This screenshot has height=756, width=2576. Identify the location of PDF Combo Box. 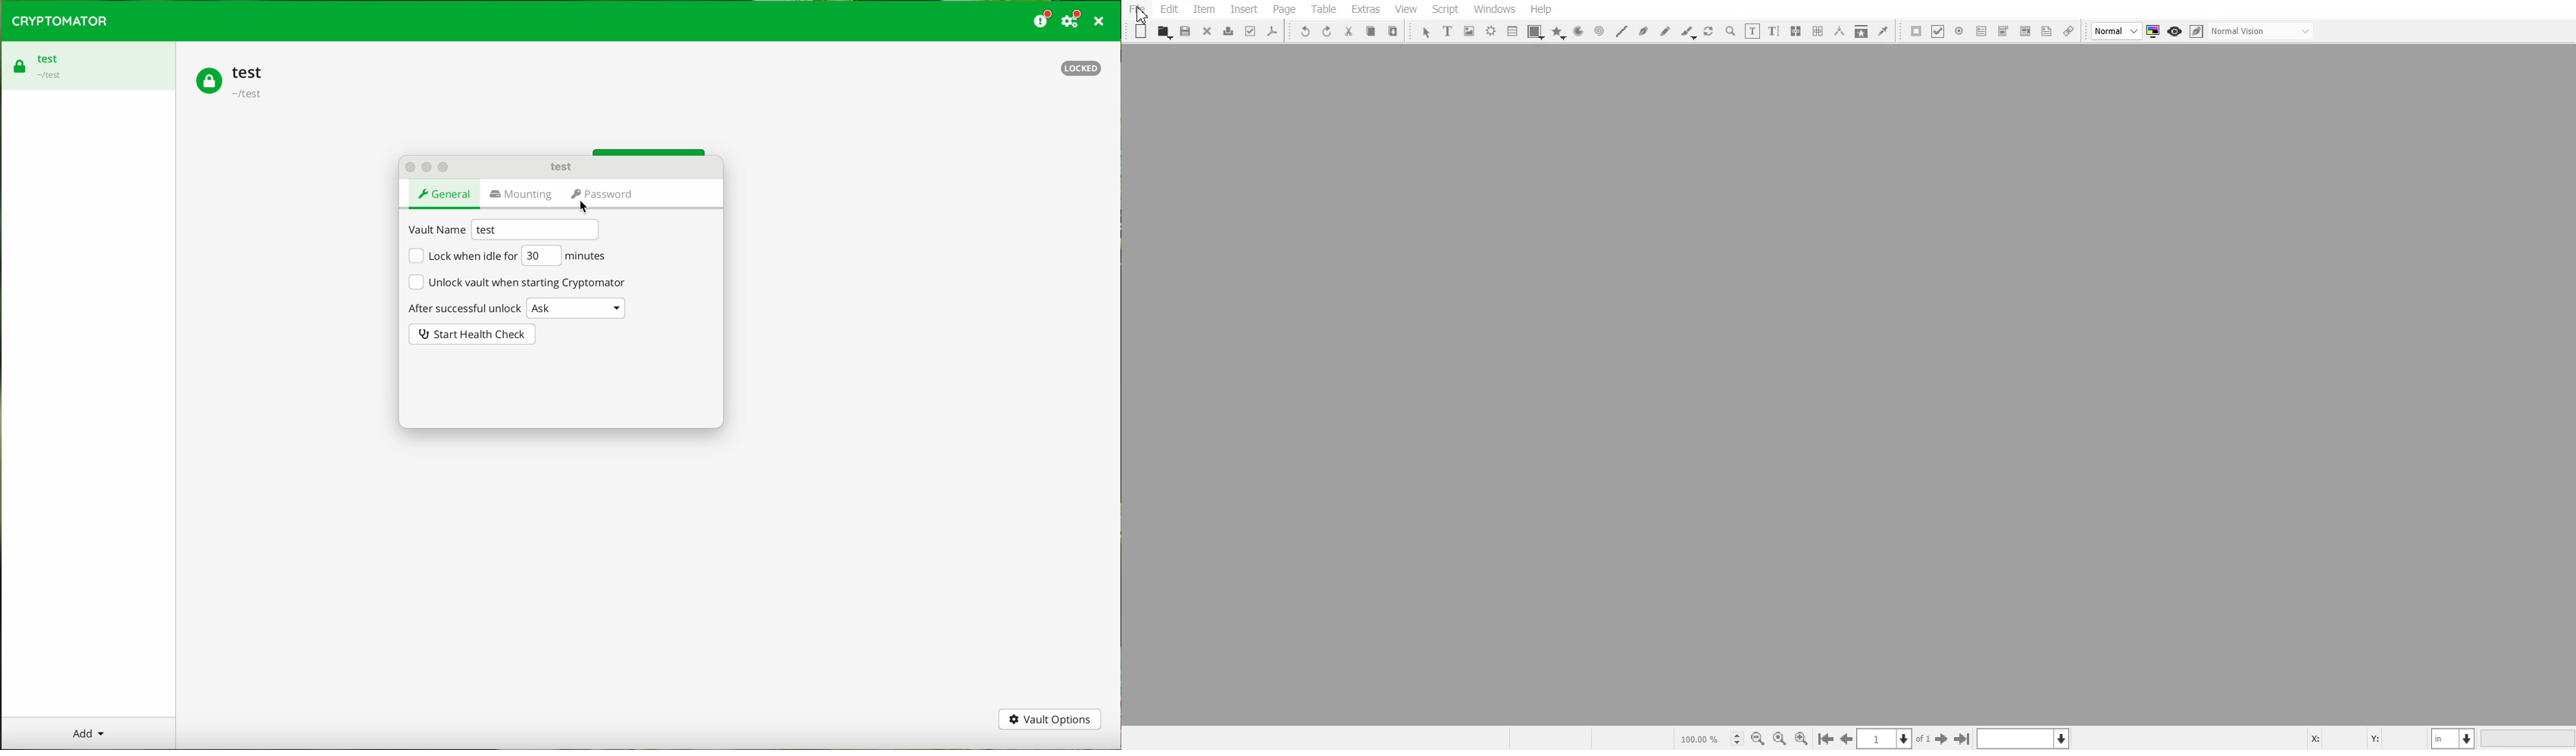
(2002, 31).